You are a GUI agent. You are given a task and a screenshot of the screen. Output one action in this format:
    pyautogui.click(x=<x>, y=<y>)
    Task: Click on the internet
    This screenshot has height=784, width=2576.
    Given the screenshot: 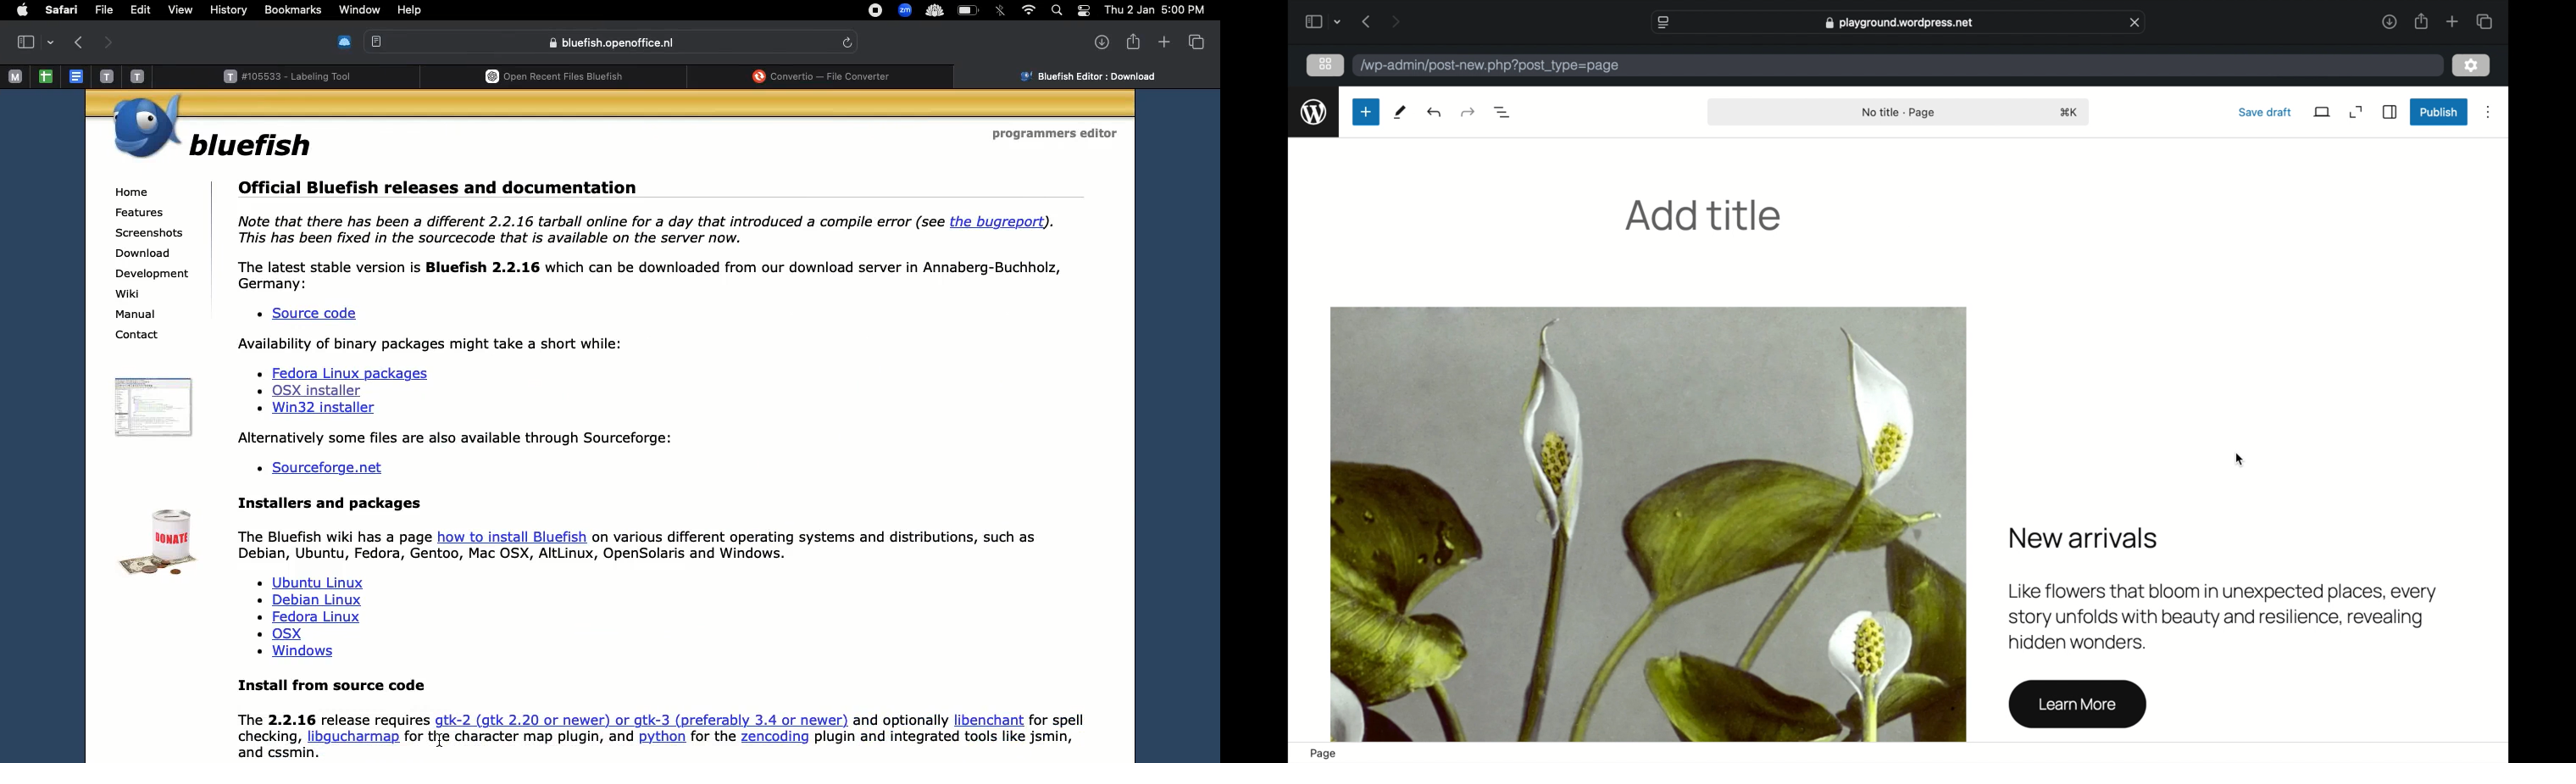 What is the action you would take?
    pyautogui.click(x=1030, y=10)
    